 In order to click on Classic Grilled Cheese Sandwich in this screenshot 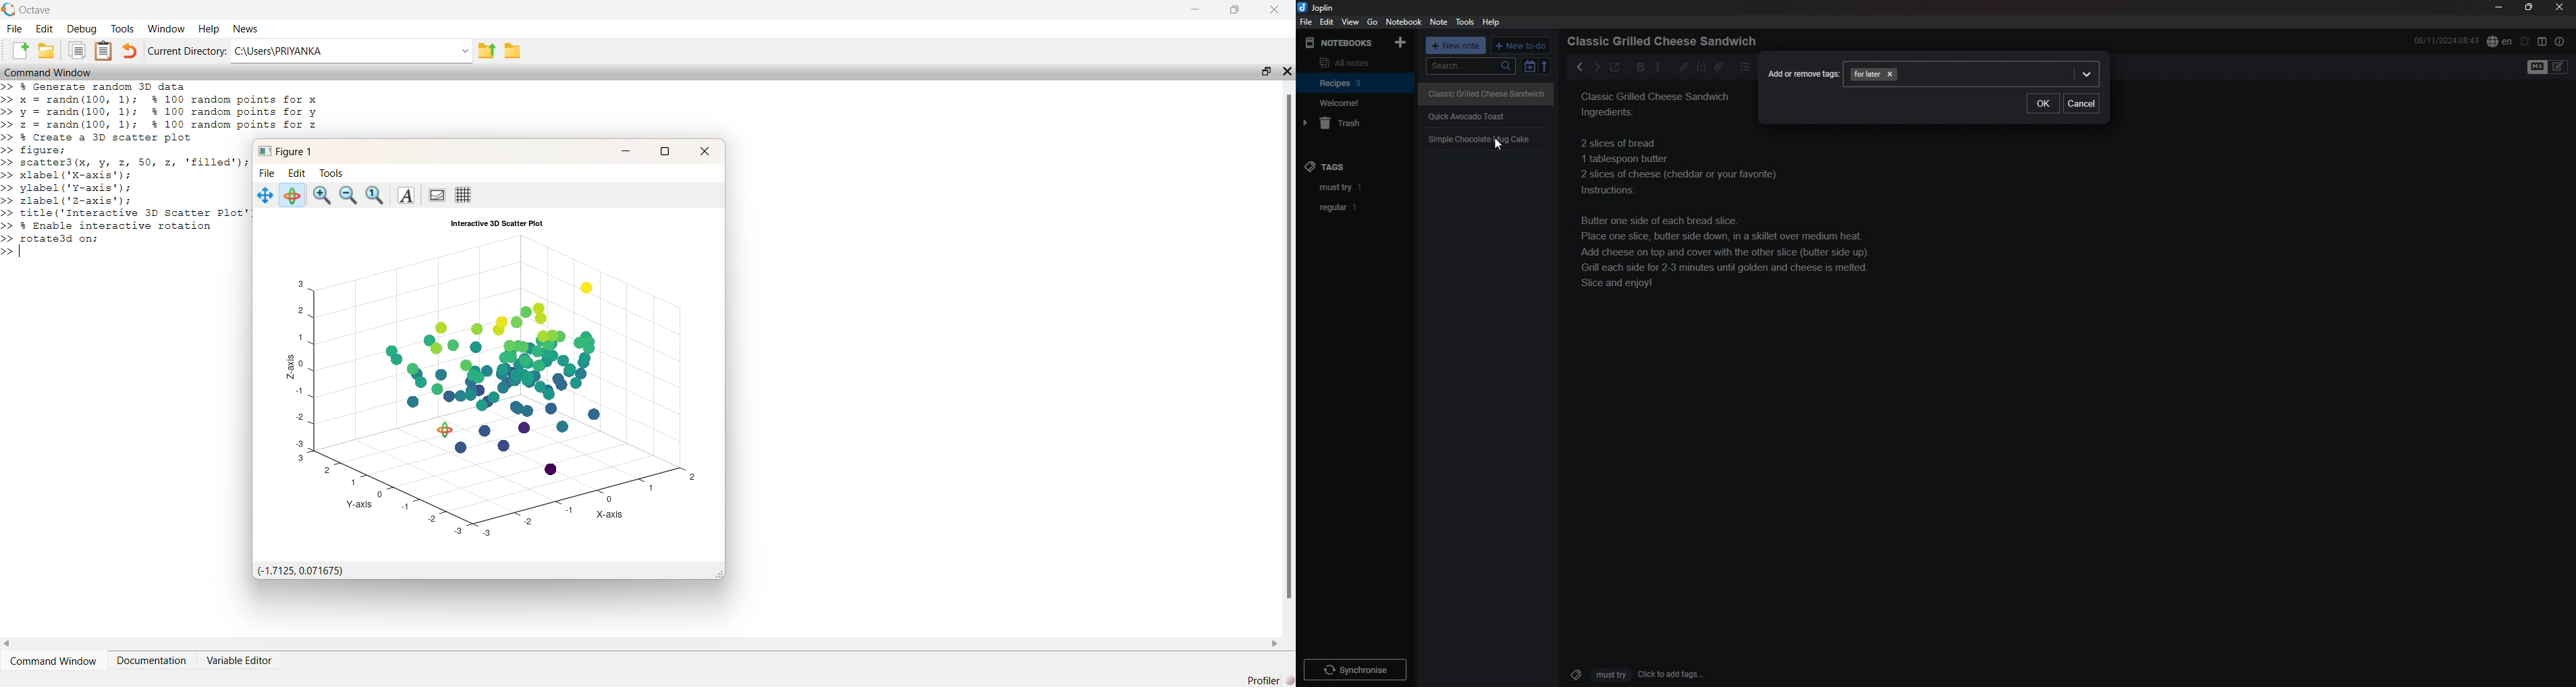, I will do `click(1487, 93)`.